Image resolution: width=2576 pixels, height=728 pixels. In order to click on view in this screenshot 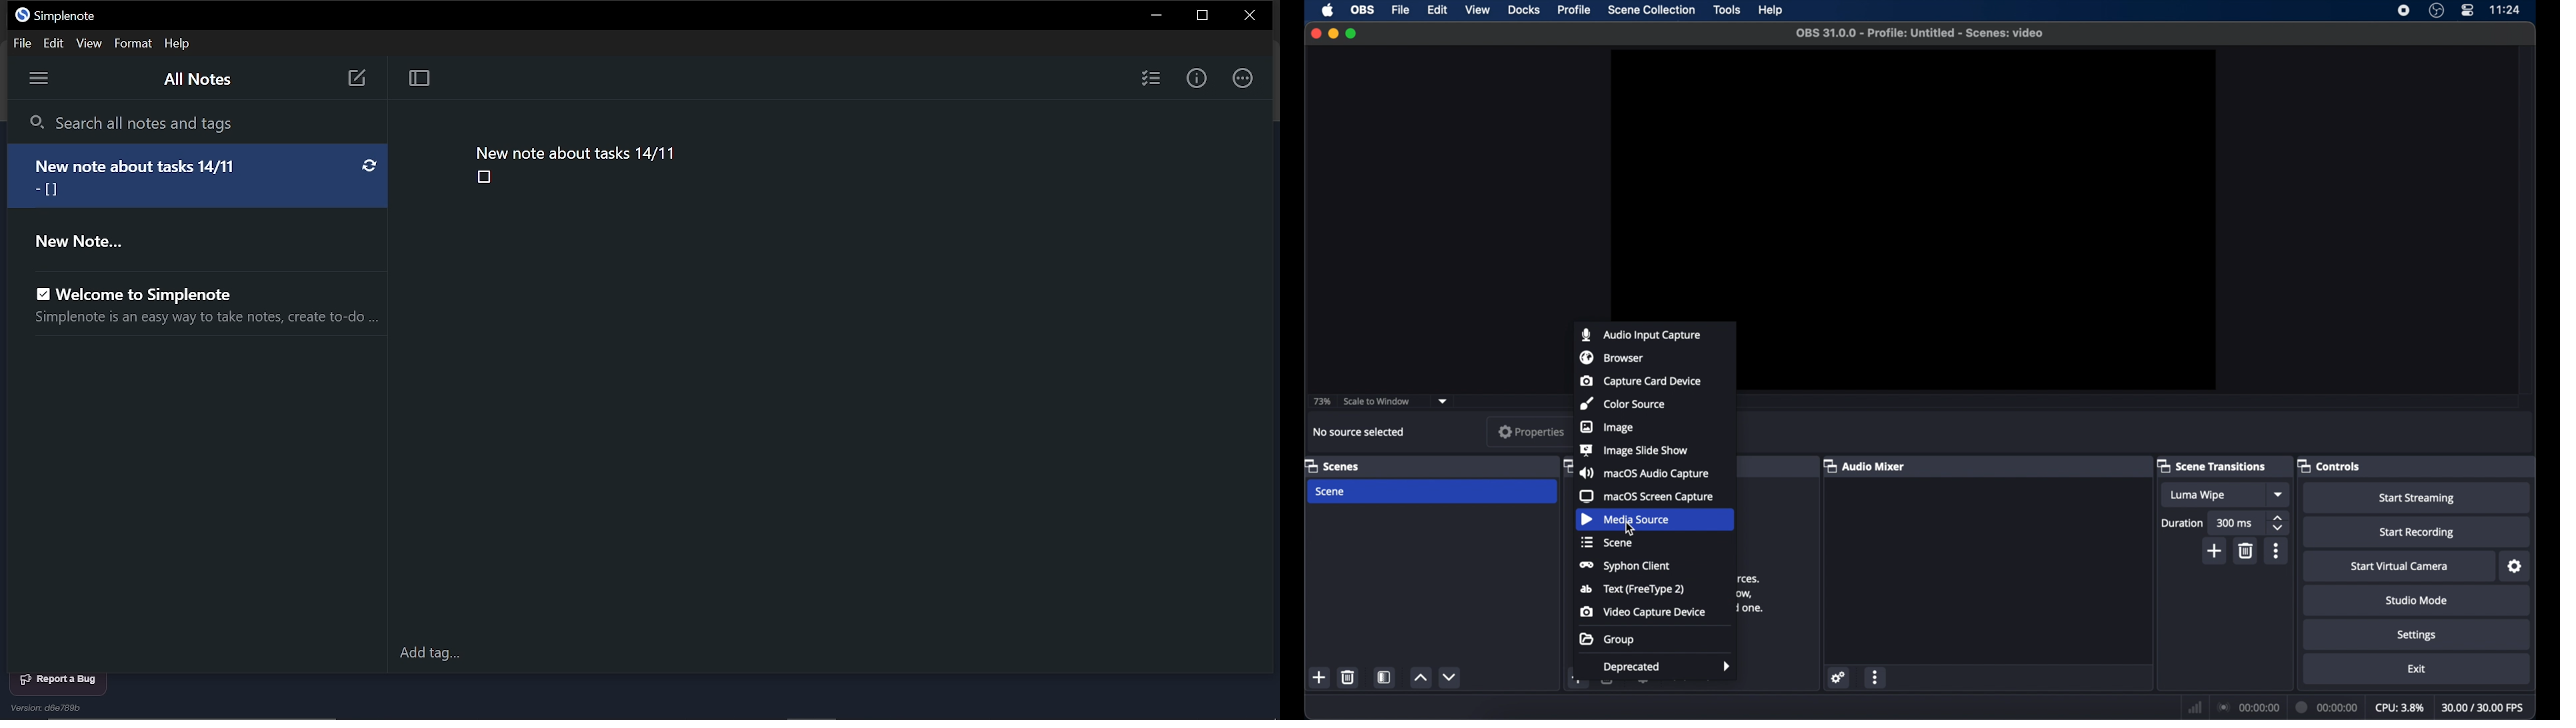, I will do `click(1479, 10)`.